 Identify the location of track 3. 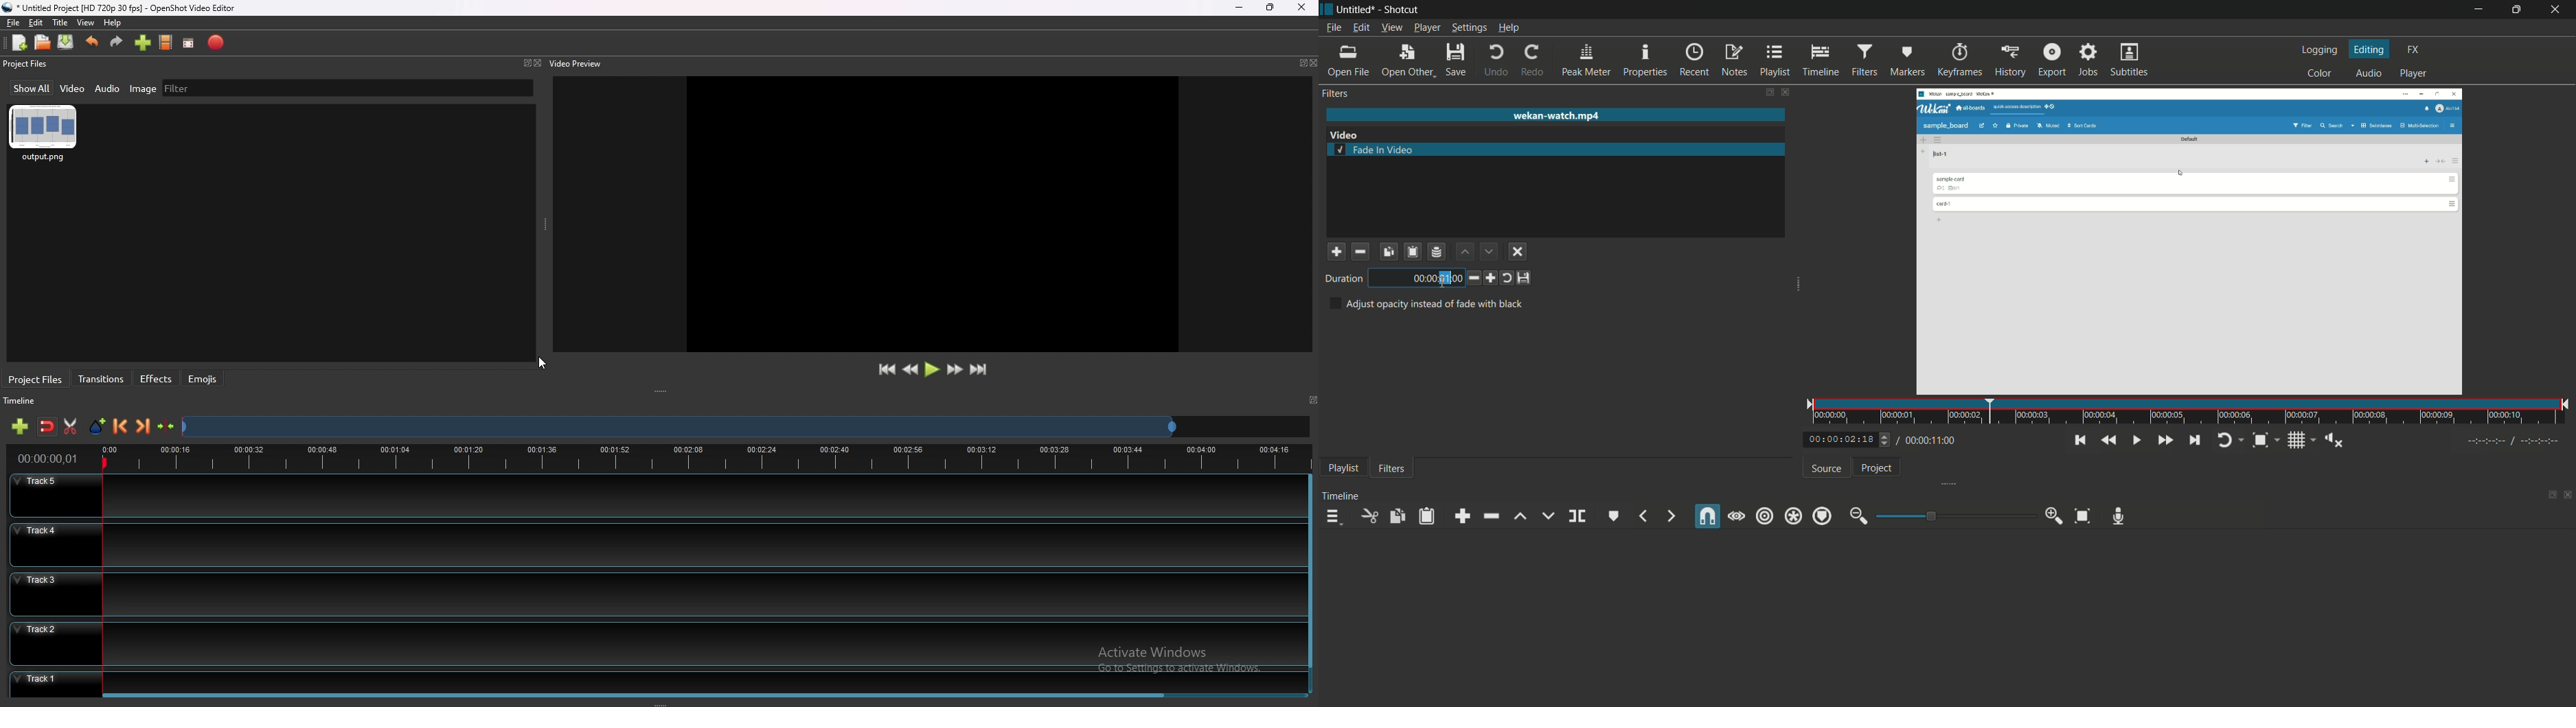
(652, 592).